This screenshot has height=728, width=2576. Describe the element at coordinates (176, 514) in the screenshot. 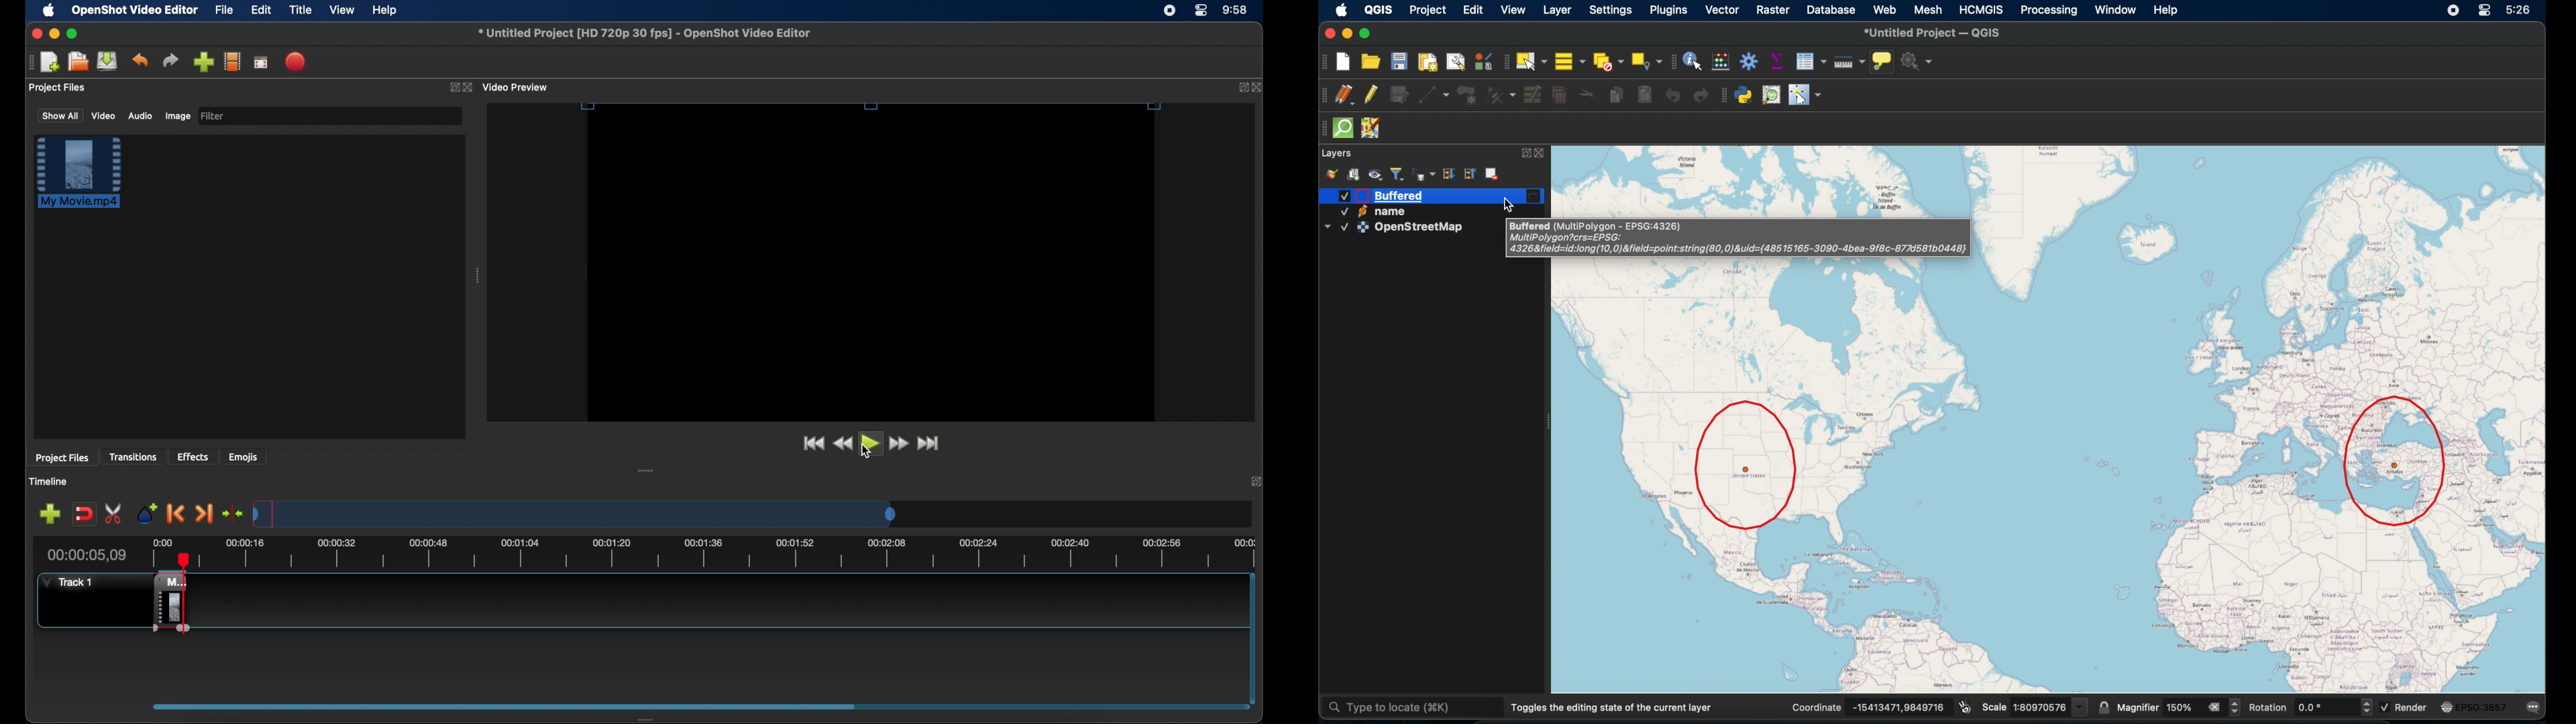

I see `previous marker` at that location.